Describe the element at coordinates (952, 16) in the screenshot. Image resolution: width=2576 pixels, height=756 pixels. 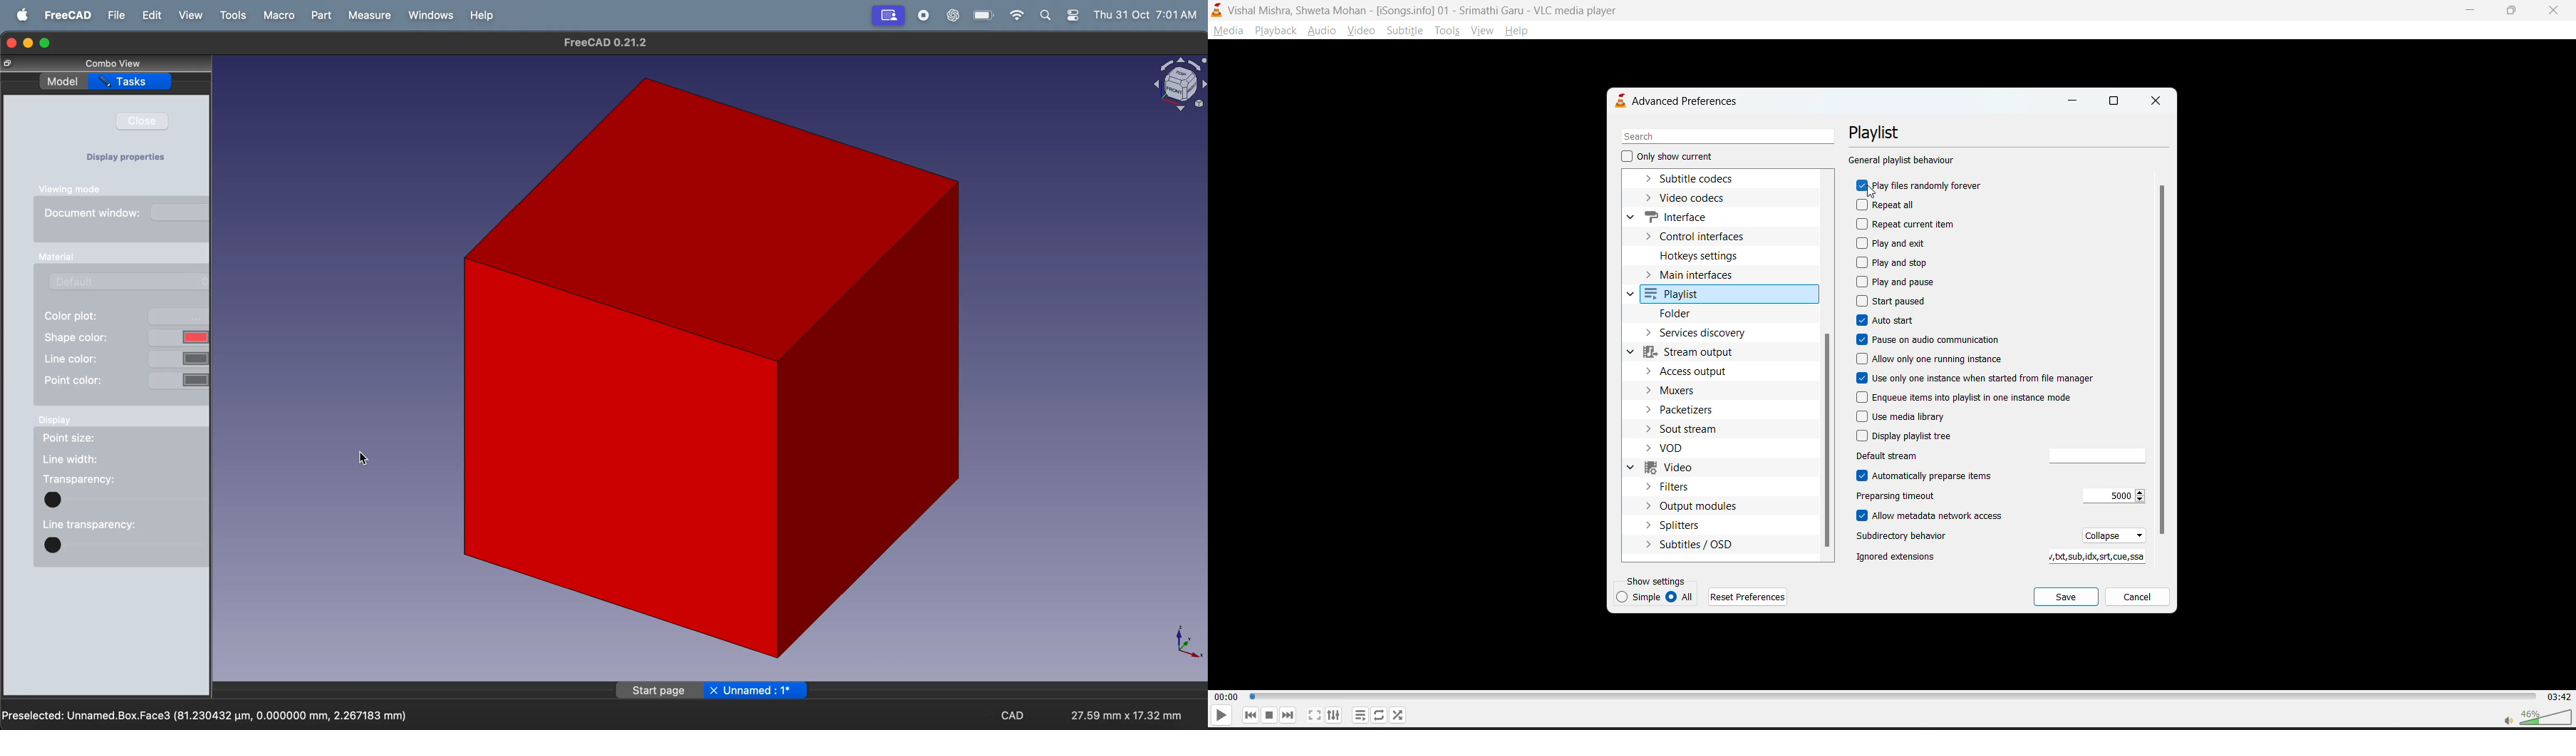
I see `chatgpt` at that location.